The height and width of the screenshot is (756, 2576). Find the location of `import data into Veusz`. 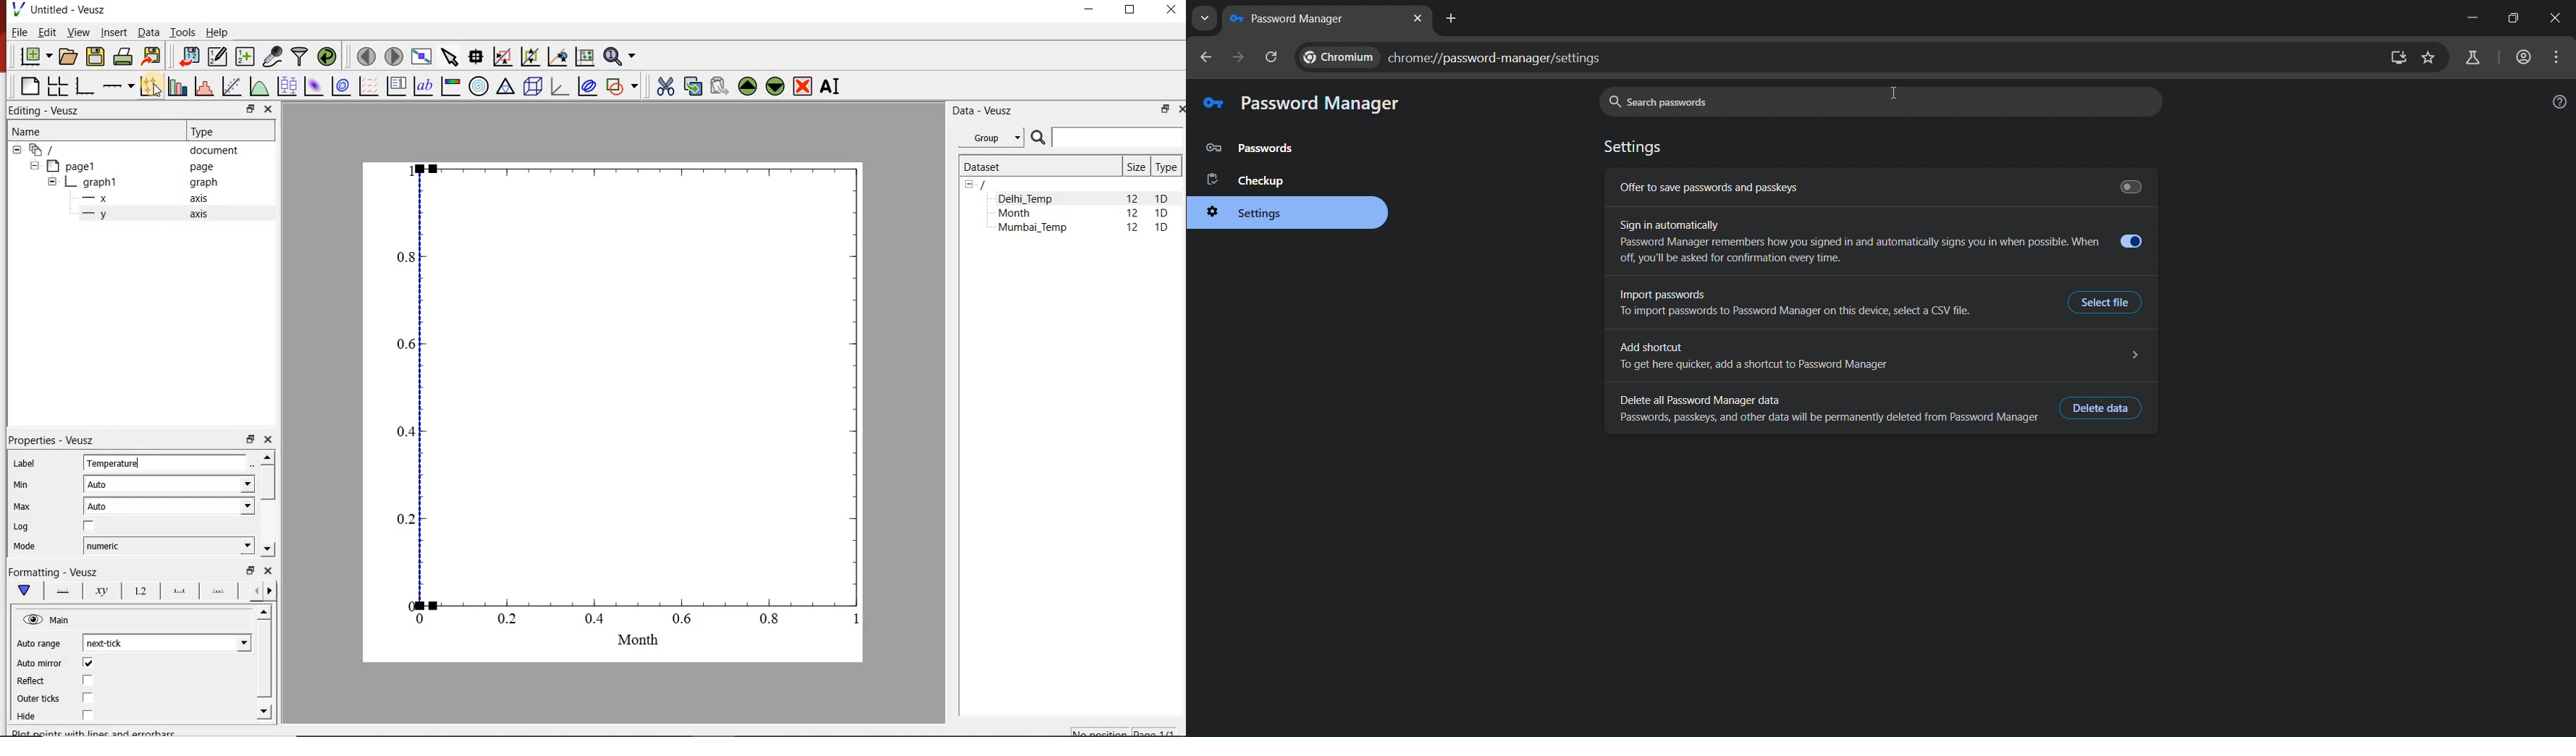

import data into Veusz is located at coordinates (188, 57).